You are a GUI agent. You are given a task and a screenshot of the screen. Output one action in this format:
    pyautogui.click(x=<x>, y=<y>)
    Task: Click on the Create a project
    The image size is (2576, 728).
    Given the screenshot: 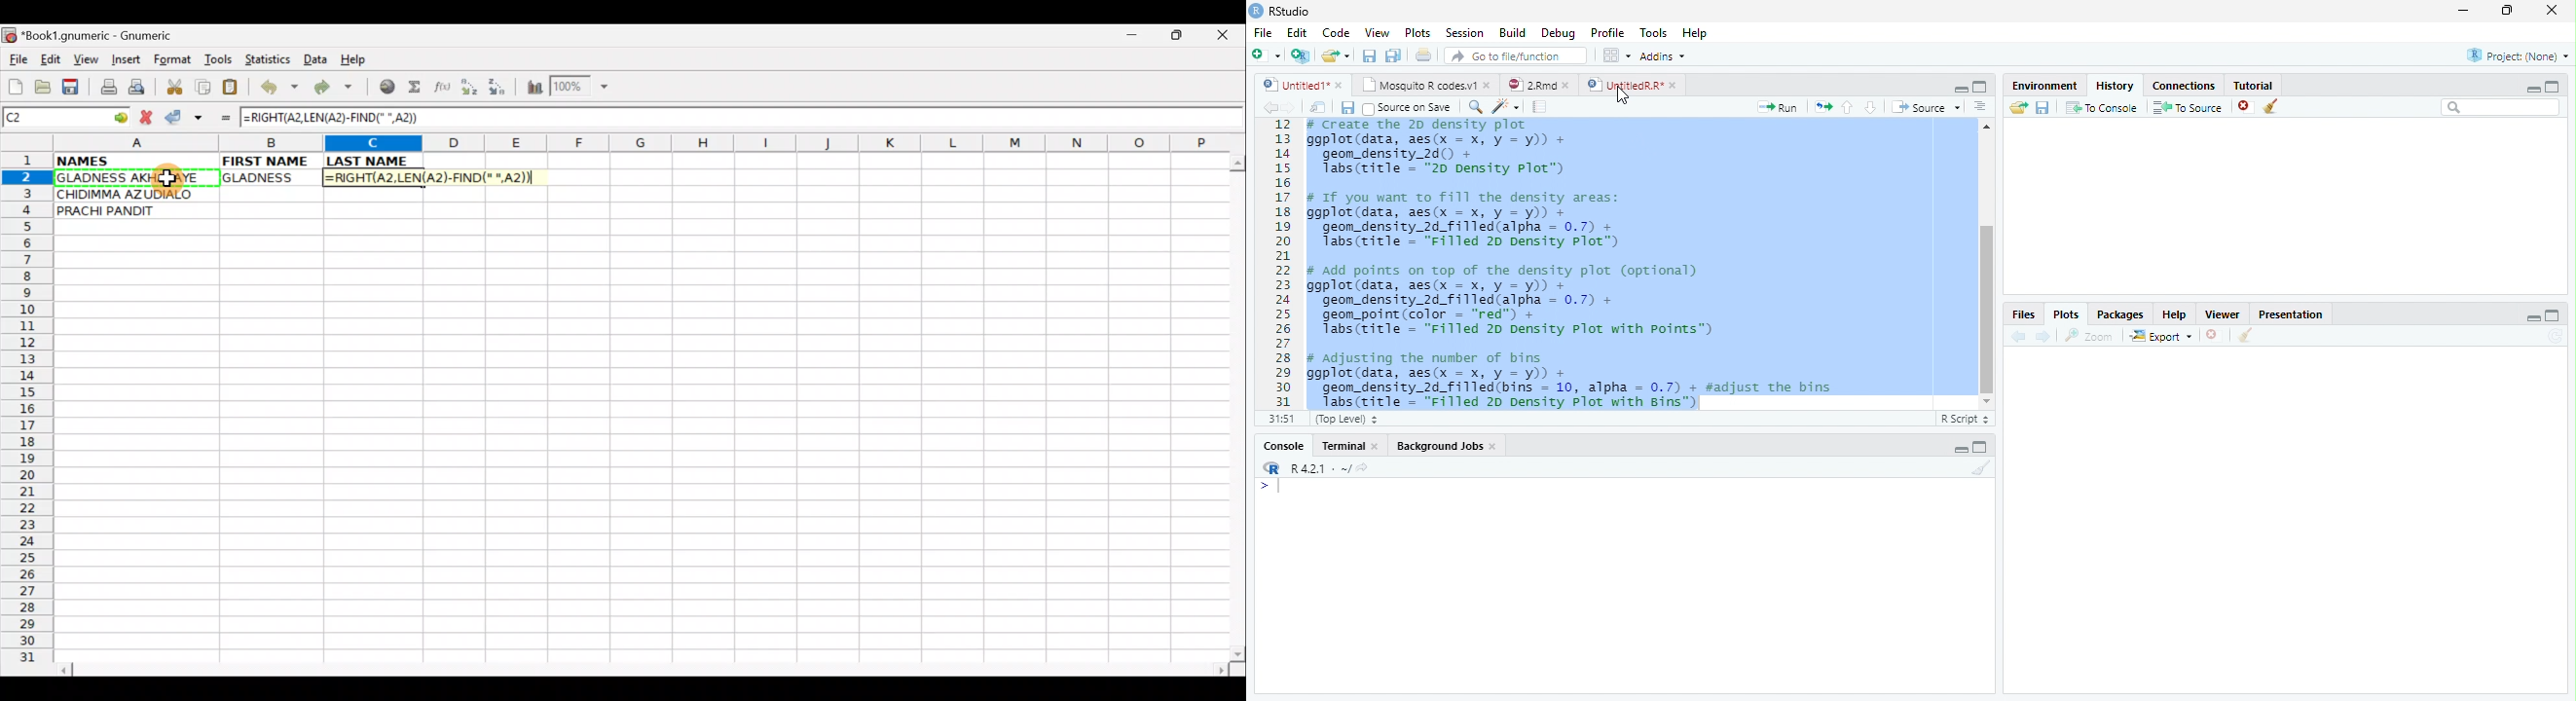 What is the action you would take?
    pyautogui.click(x=1300, y=55)
    